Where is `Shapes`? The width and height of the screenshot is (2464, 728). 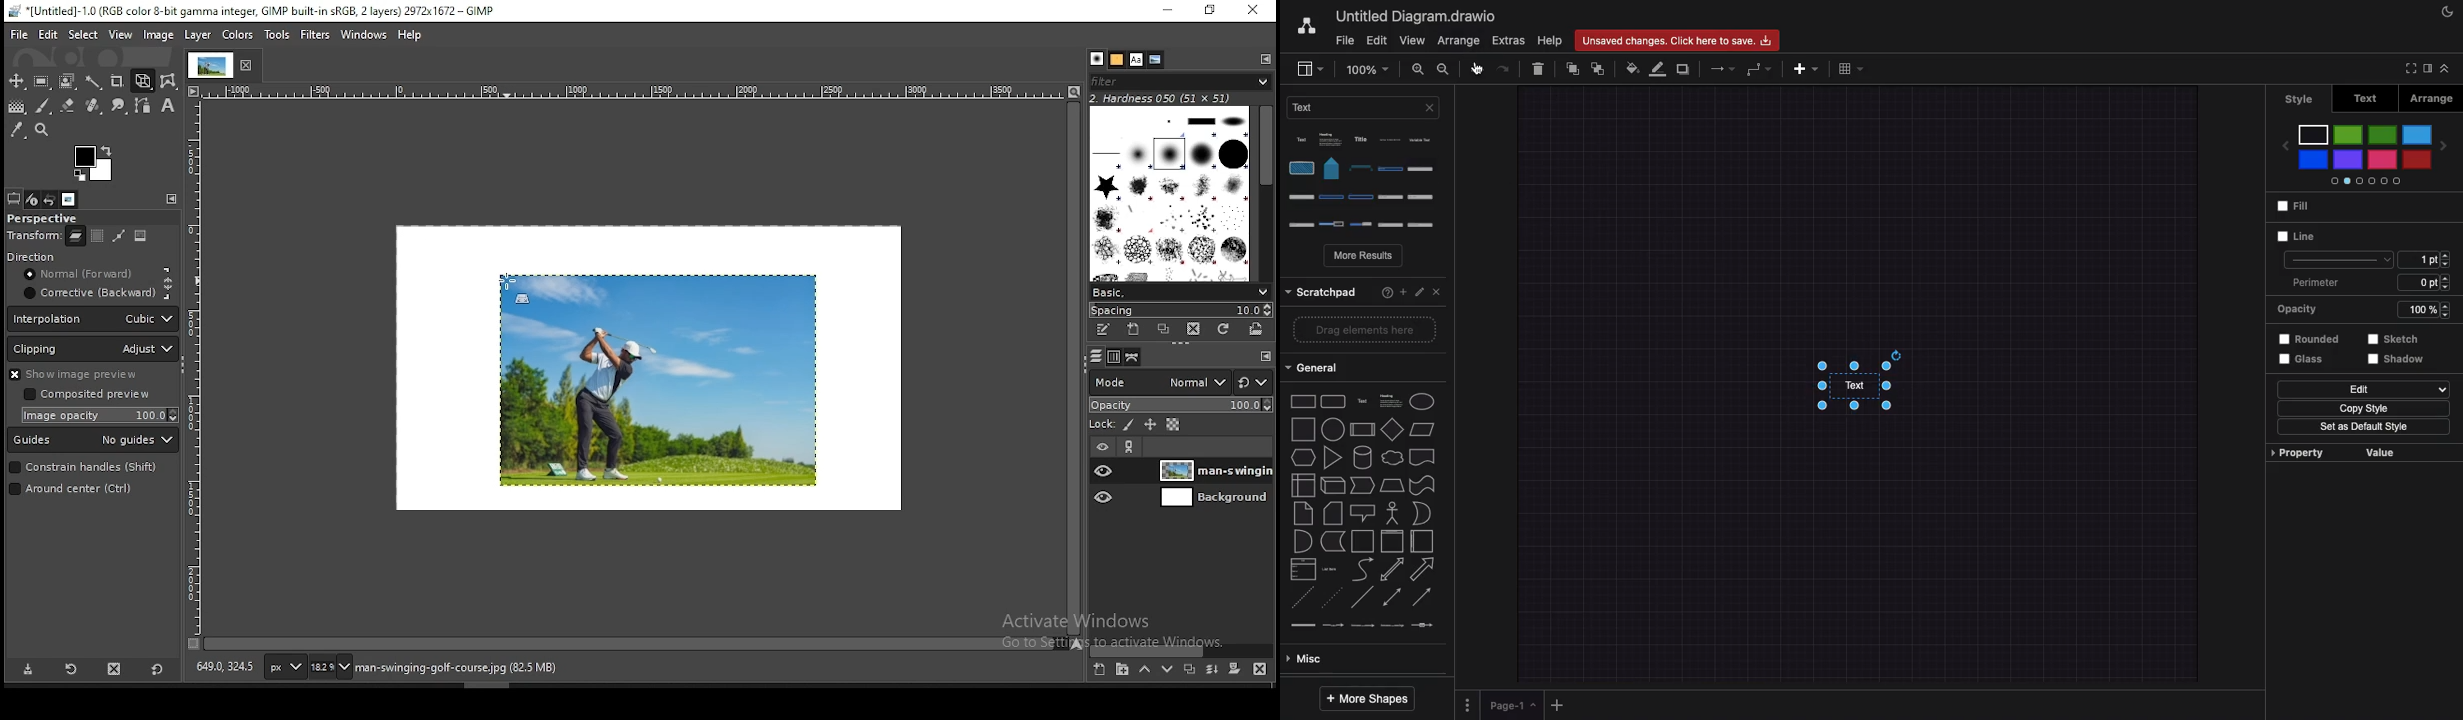 Shapes is located at coordinates (1364, 511).